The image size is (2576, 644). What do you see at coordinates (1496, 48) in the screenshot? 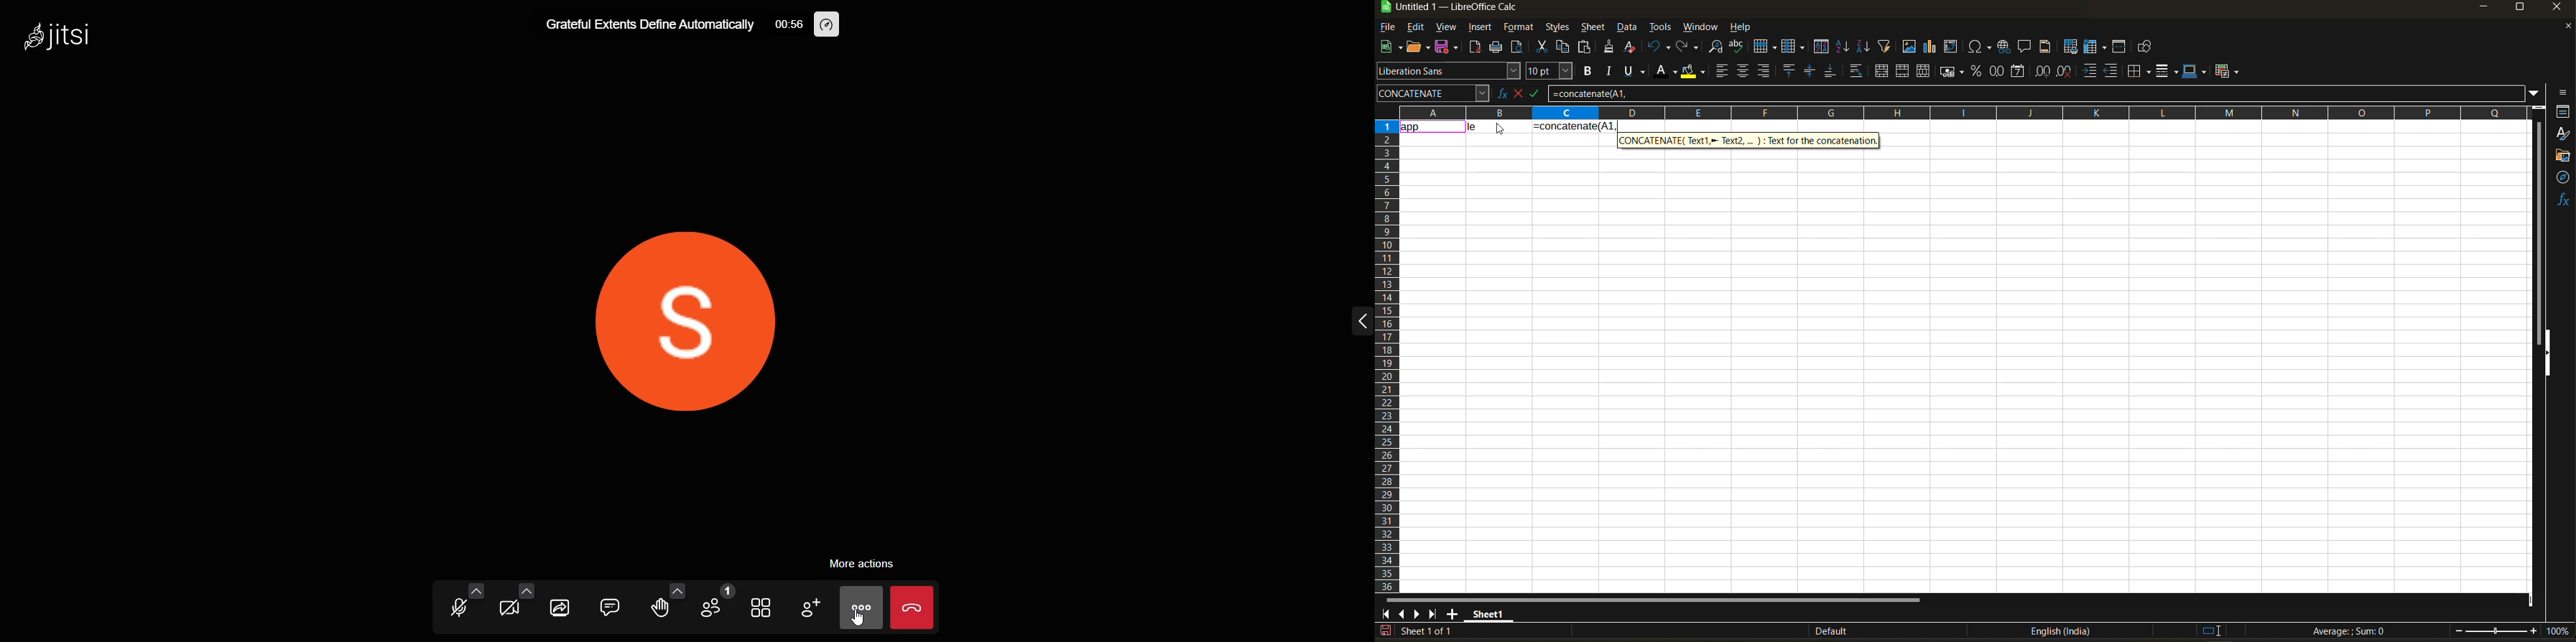
I see `print` at bounding box center [1496, 48].